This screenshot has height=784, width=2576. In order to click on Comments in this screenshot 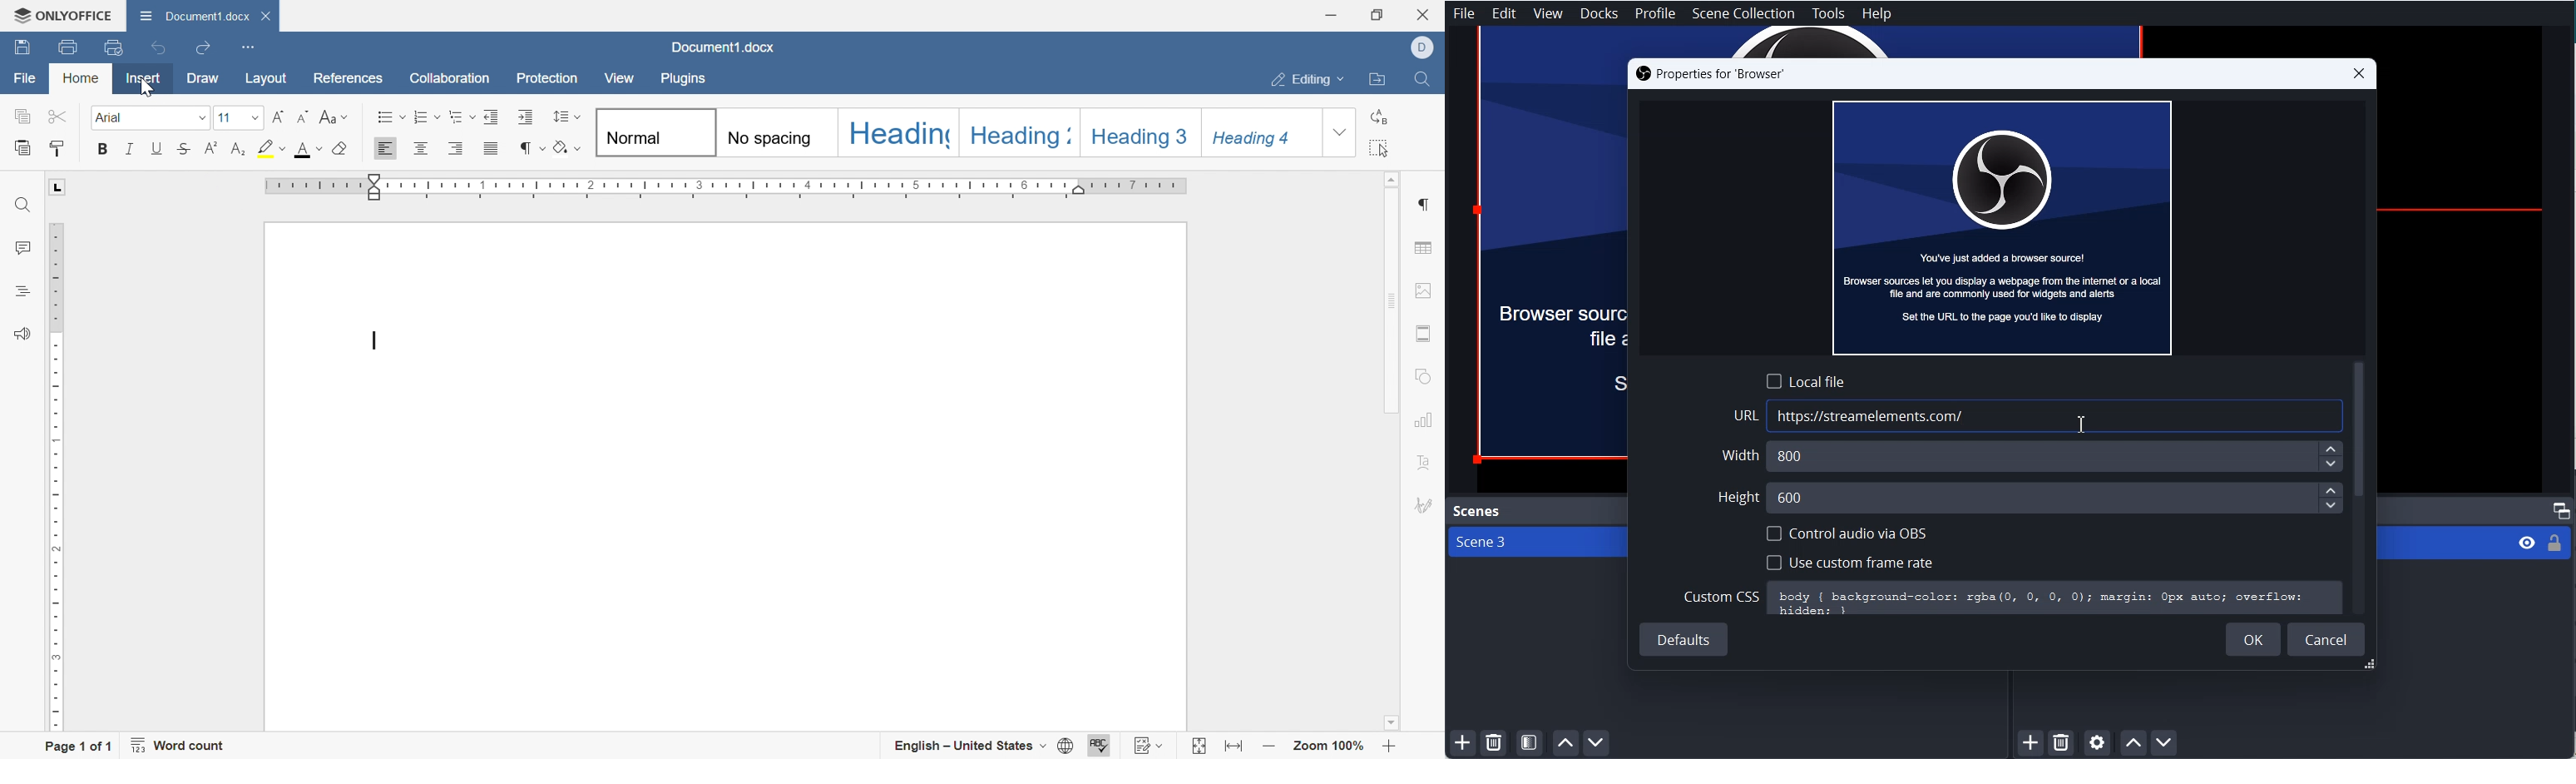, I will do `click(21, 248)`.